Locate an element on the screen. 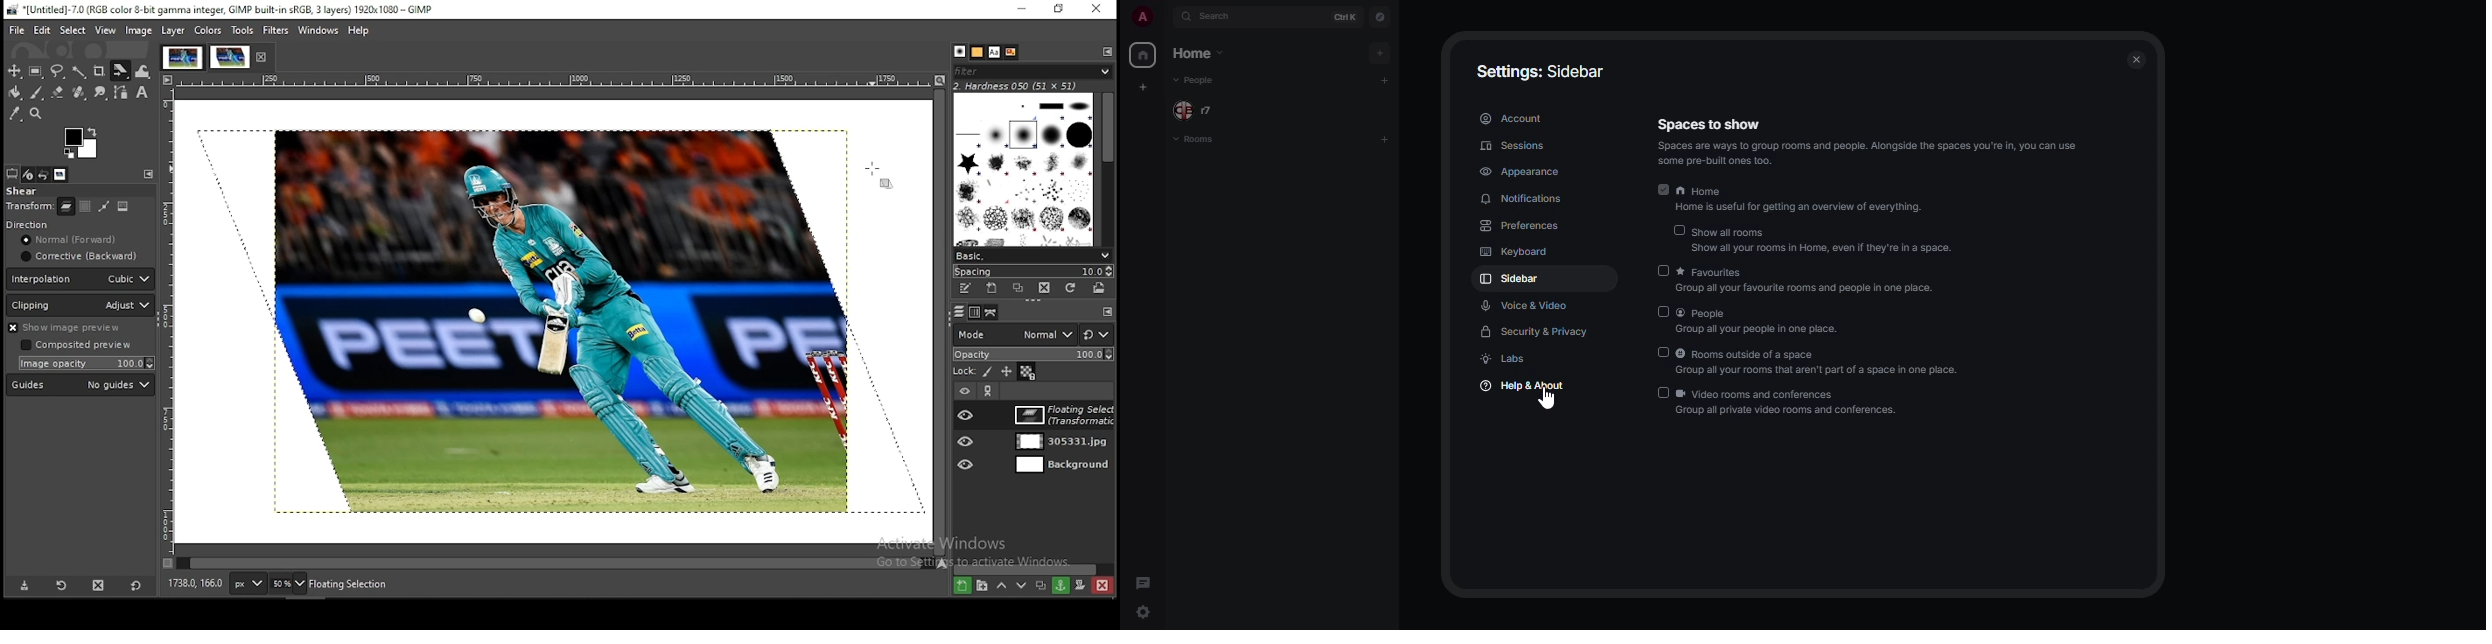 The height and width of the screenshot is (644, 2492). help is located at coordinates (360, 31).